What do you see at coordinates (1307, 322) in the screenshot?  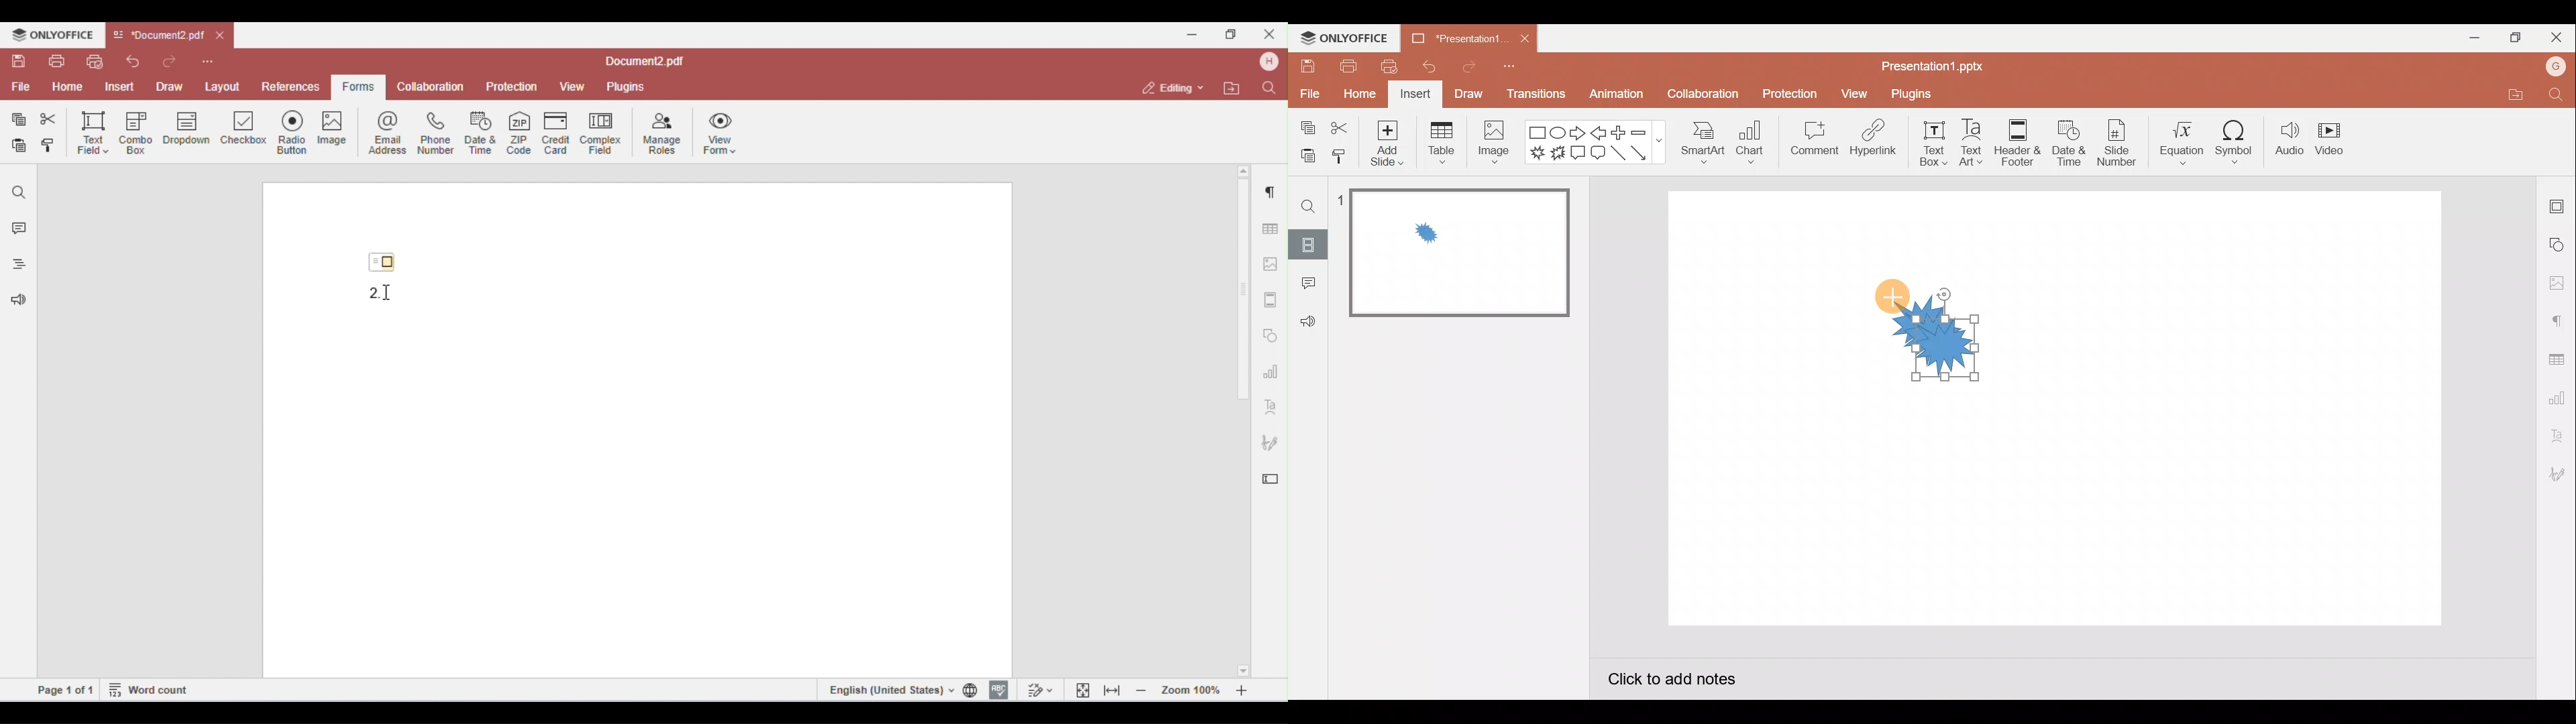 I see `Feedback & support` at bounding box center [1307, 322].